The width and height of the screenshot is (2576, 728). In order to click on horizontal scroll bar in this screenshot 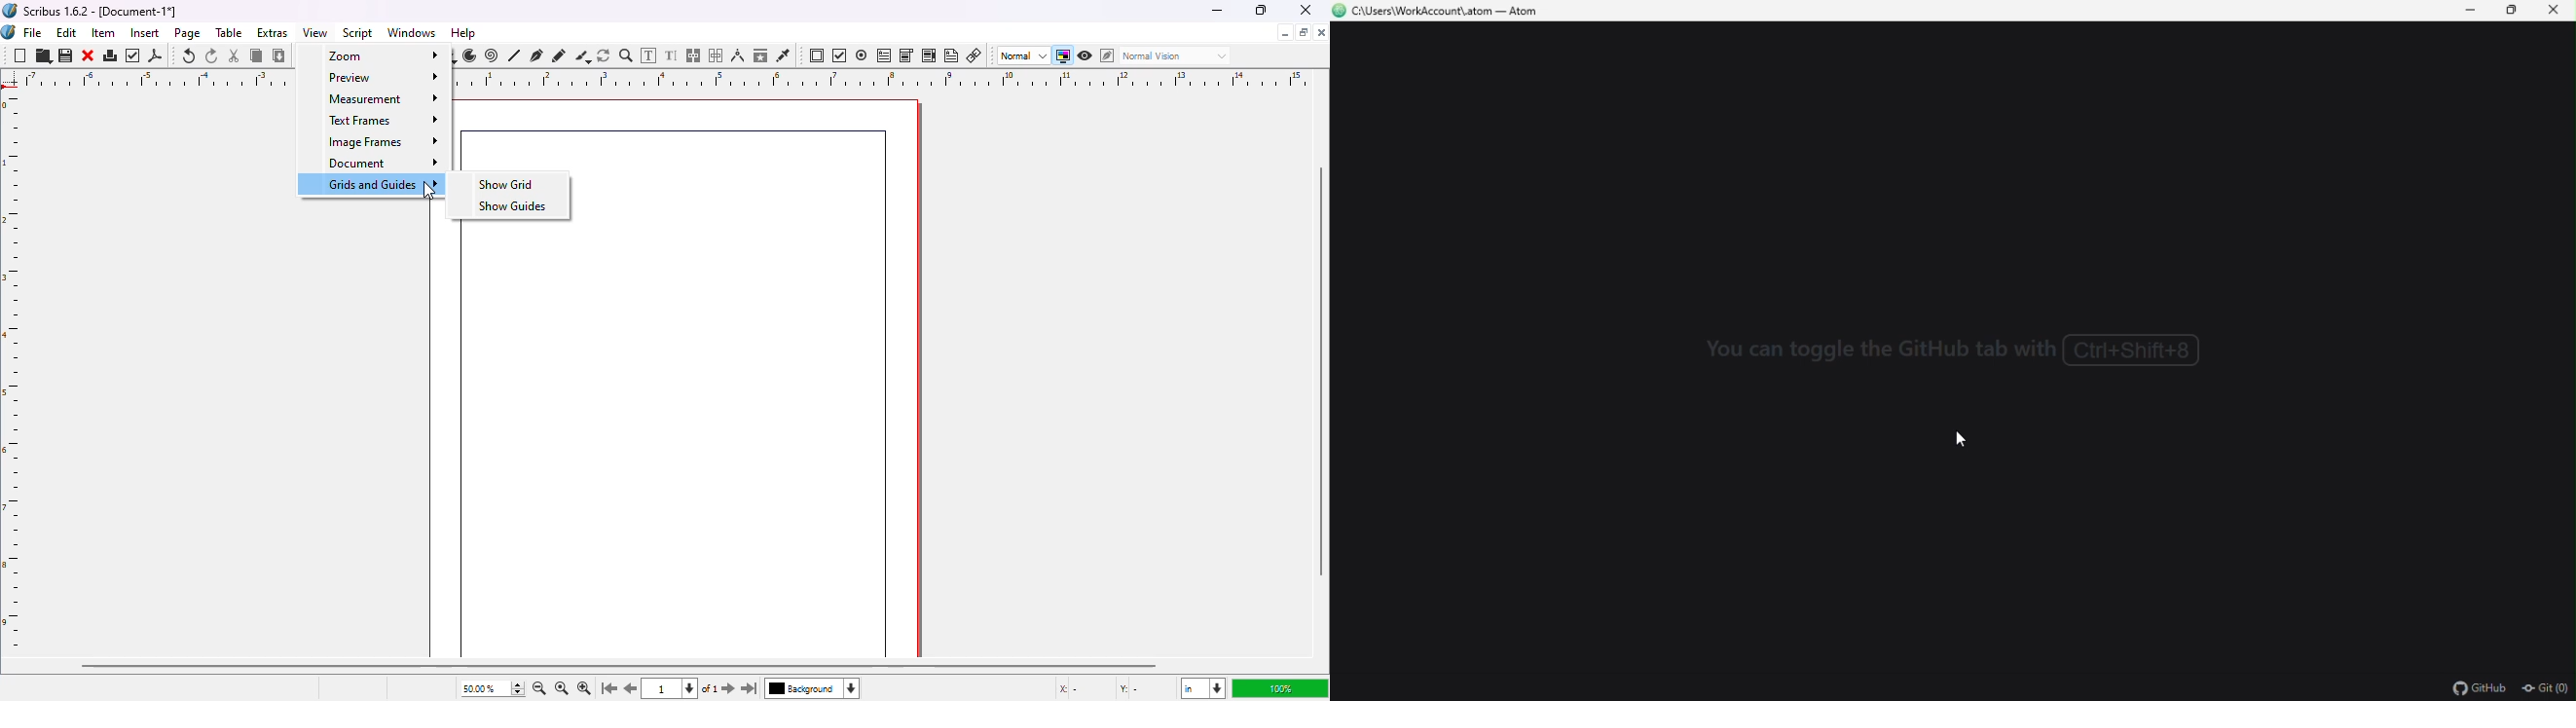, I will do `click(618, 665)`.